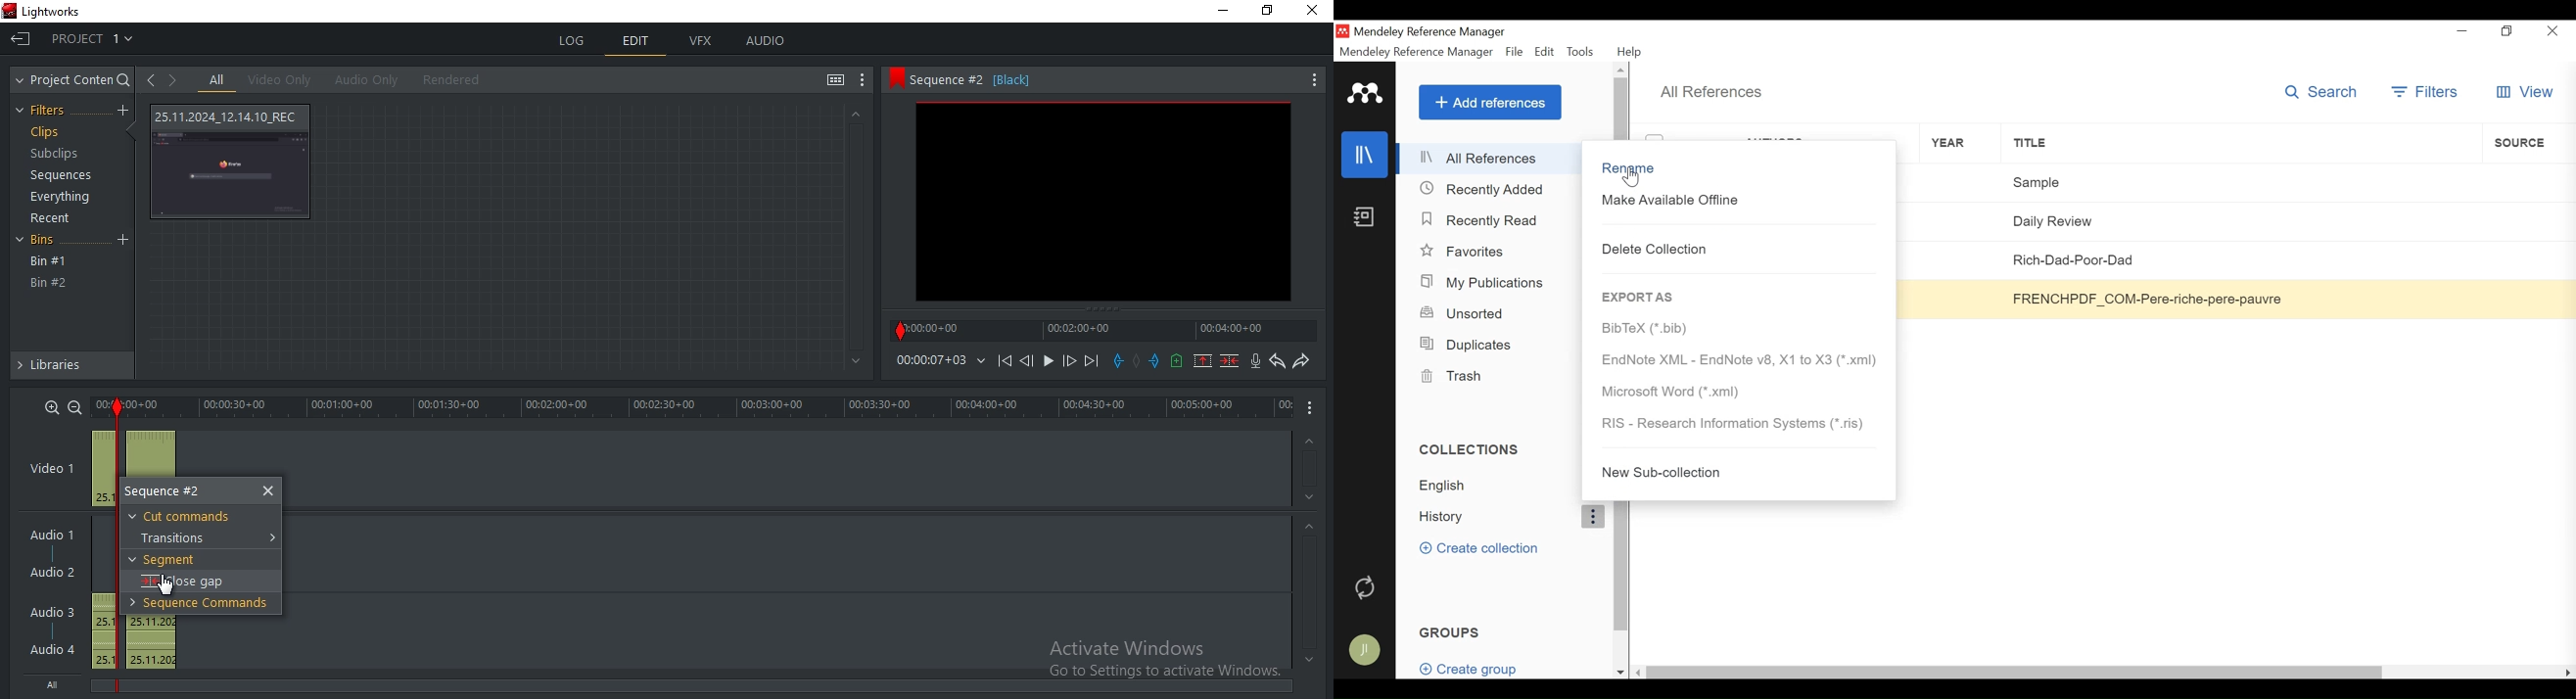  What do you see at coordinates (49, 283) in the screenshot?
I see `bin #2` at bounding box center [49, 283].